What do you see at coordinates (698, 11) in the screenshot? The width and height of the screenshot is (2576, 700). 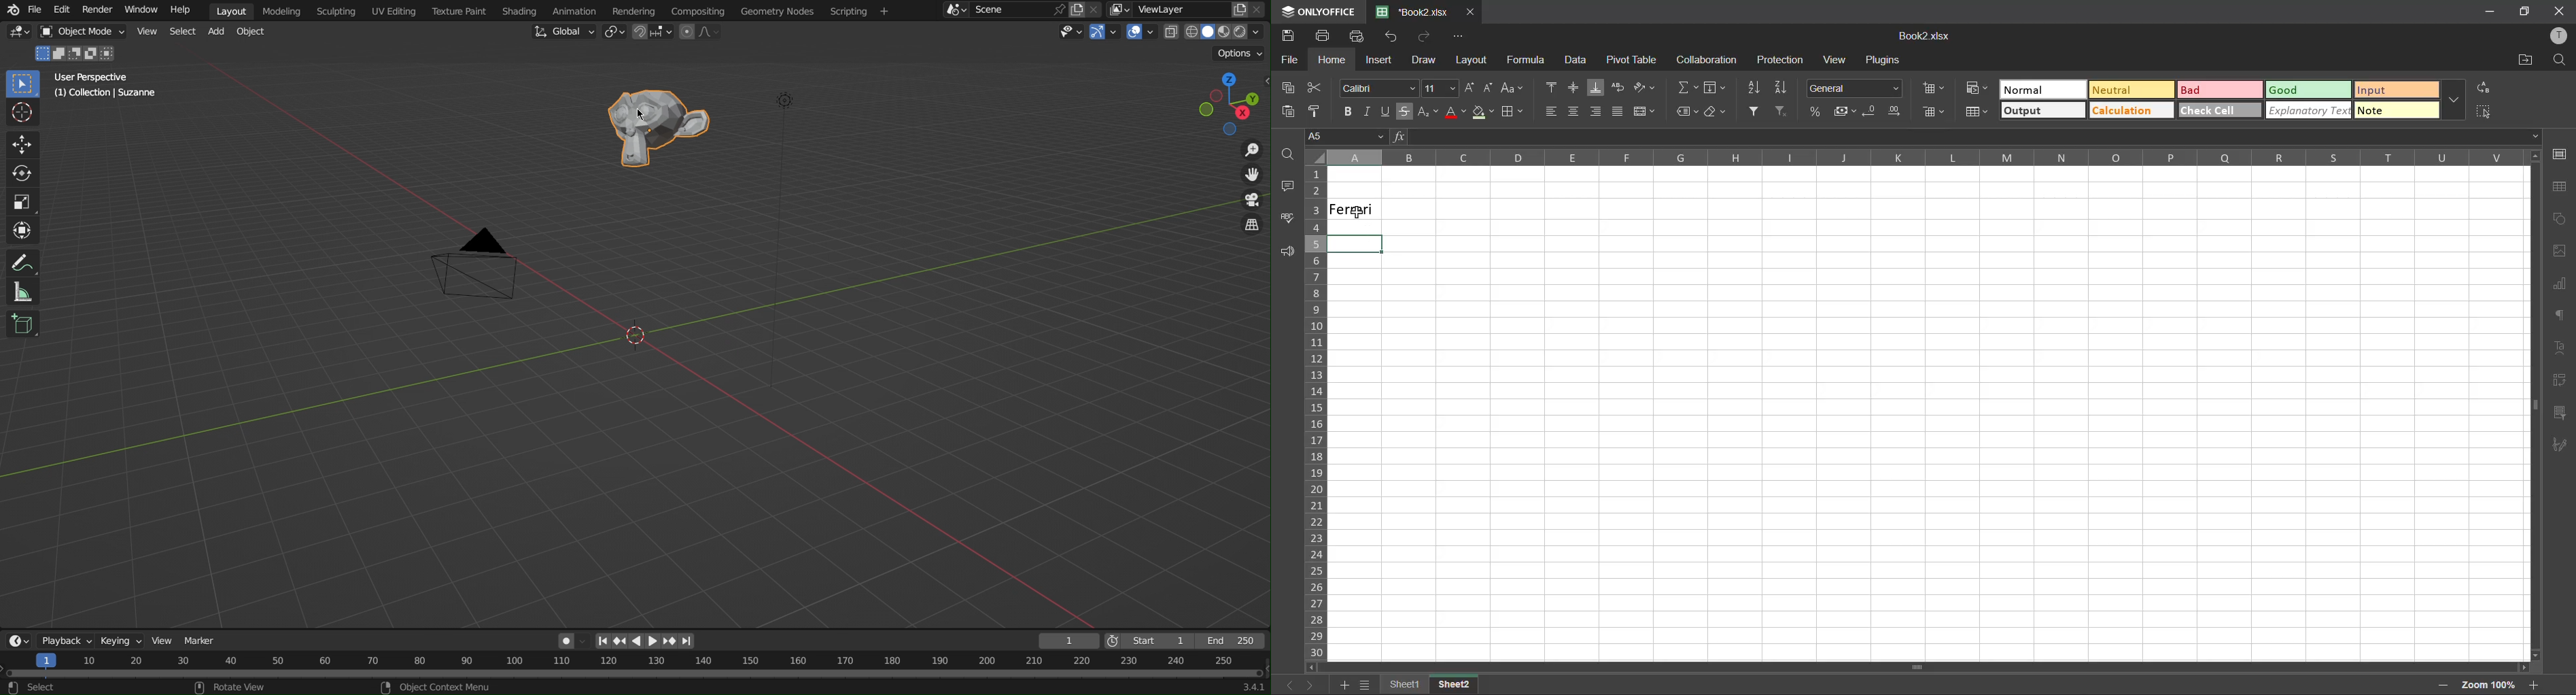 I see `Compositing` at bounding box center [698, 11].